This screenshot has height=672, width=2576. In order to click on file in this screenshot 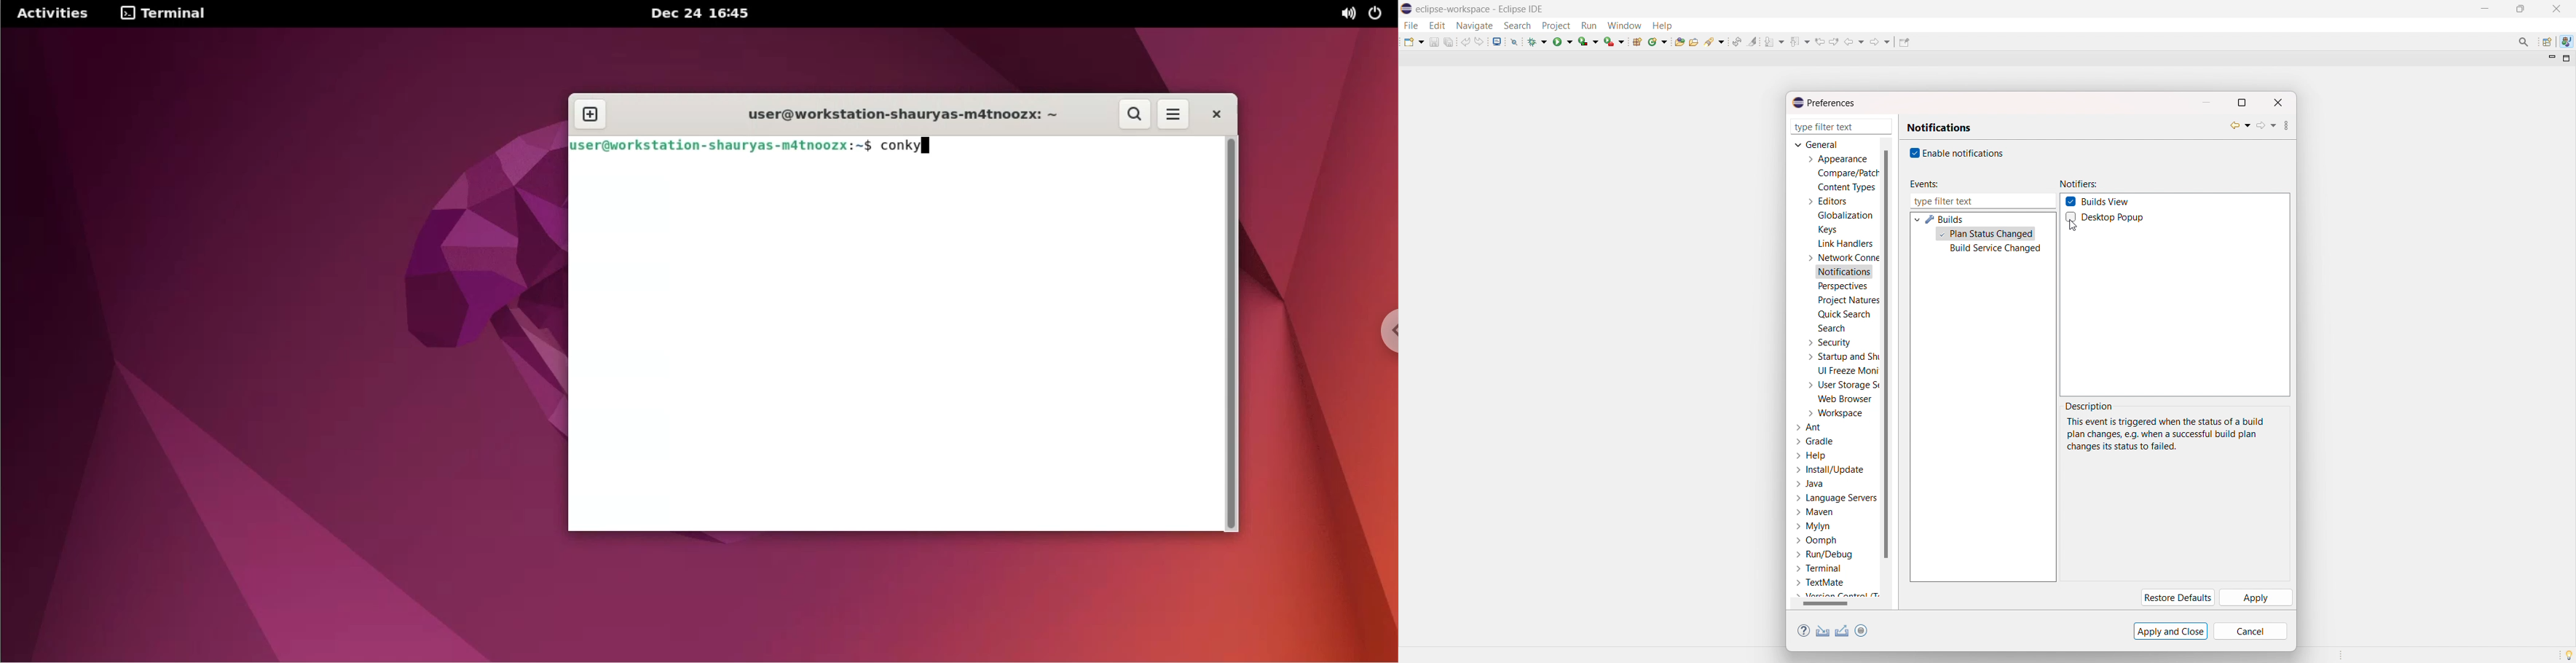, I will do `click(1410, 25)`.